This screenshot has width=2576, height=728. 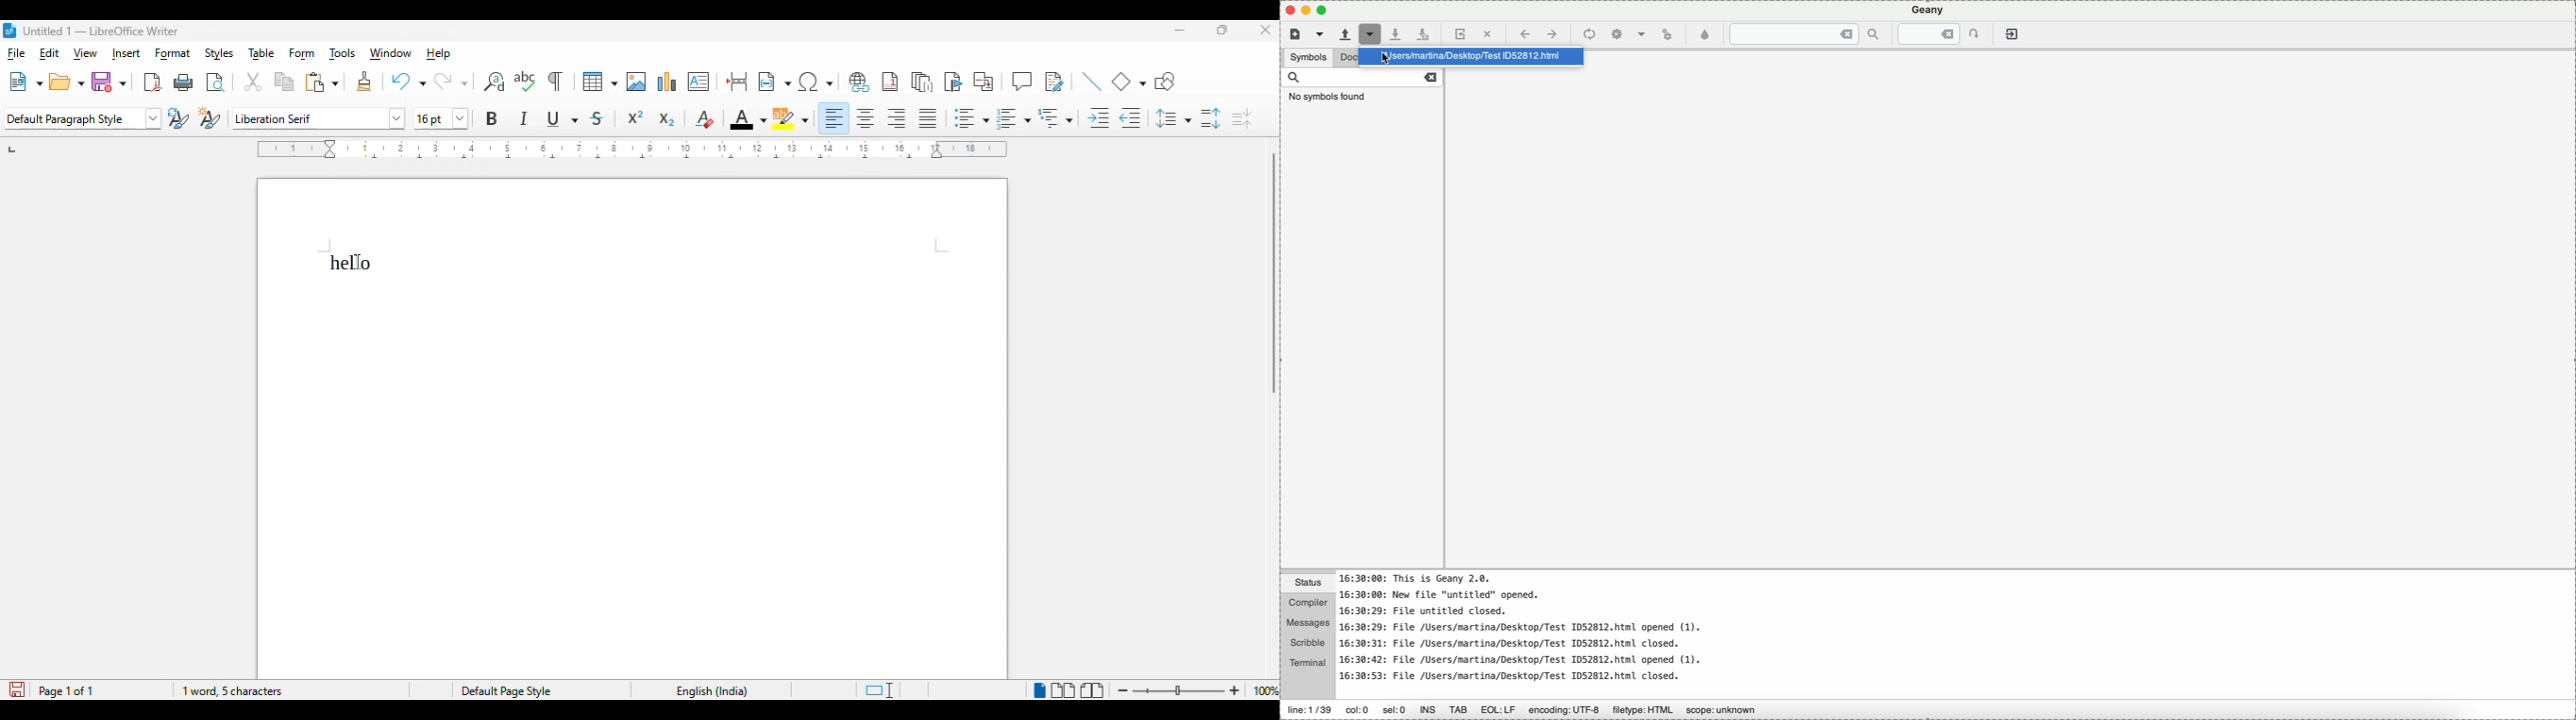 I want to click on new file, so click(x=1293, y=35).